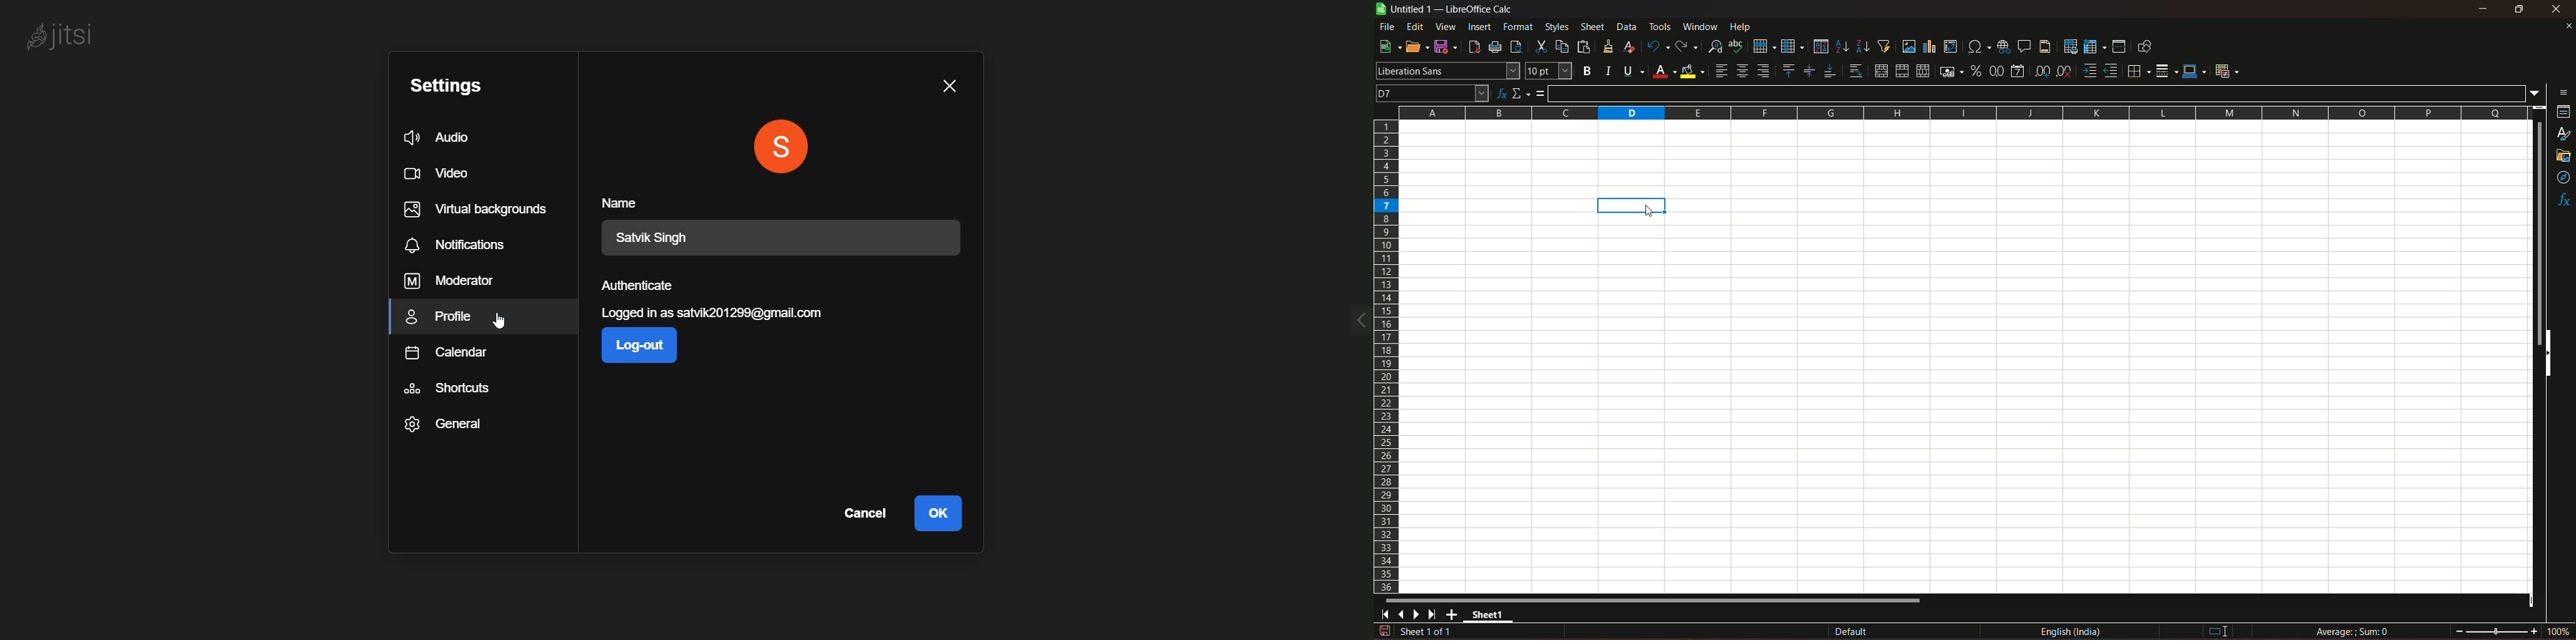 This screenshot has height=644, width=2576. What do you see at coordinates (2018, 72) in the screenshot?
I see `format as date` at bounding box center [2018, 72].